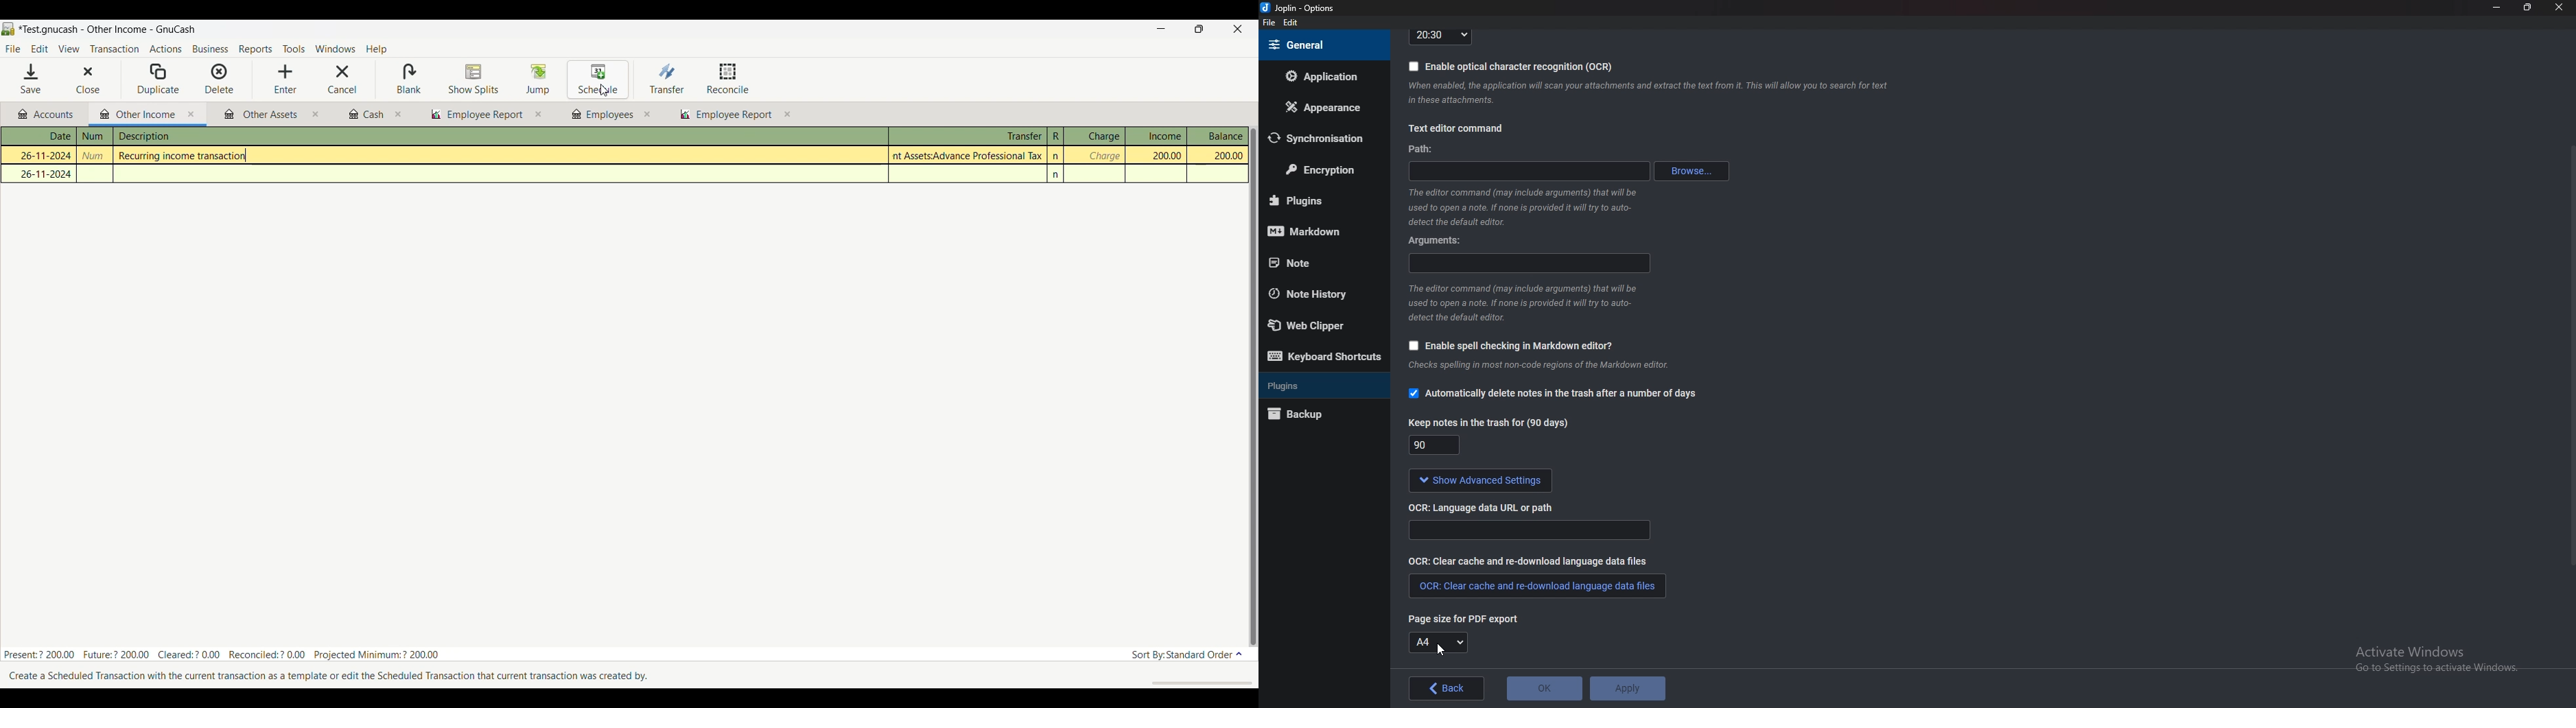  What do you see at coordinates (1455, 130) in the screenshot?
I see `text editor command` at bounding box center [1455, 130].